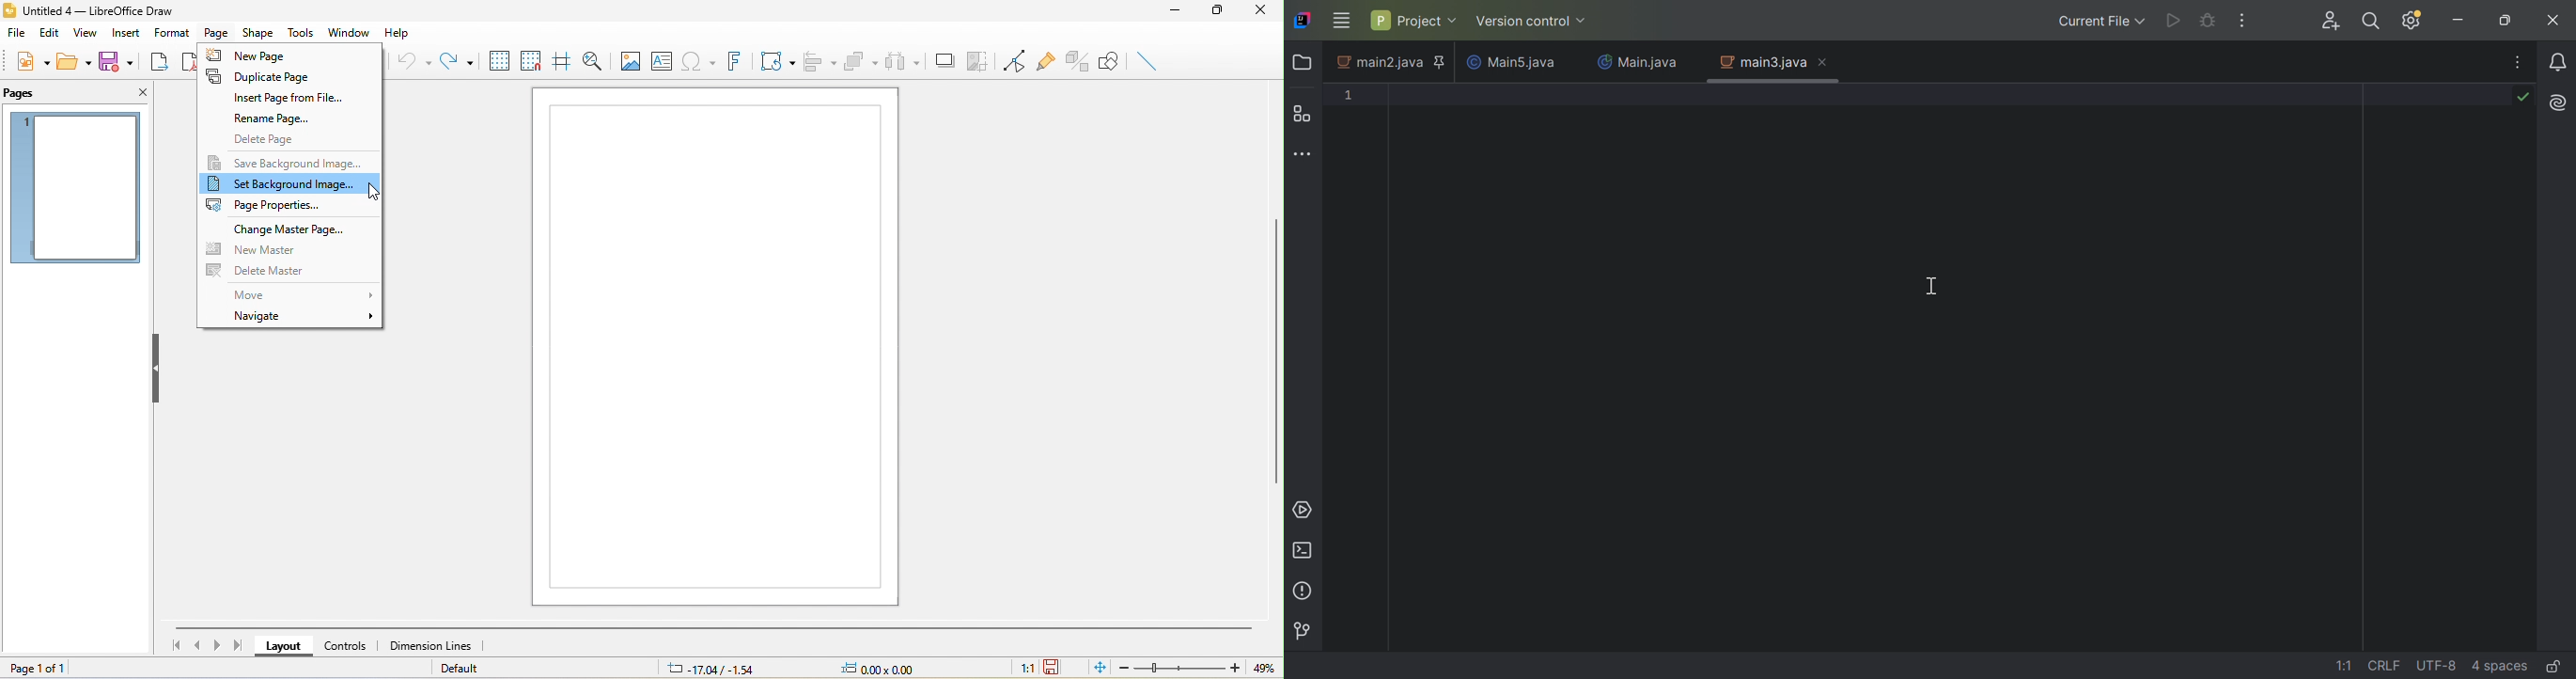  Describe the element at coordinates (1046, 58) in the screenshot. I see `glue point function` at that location.